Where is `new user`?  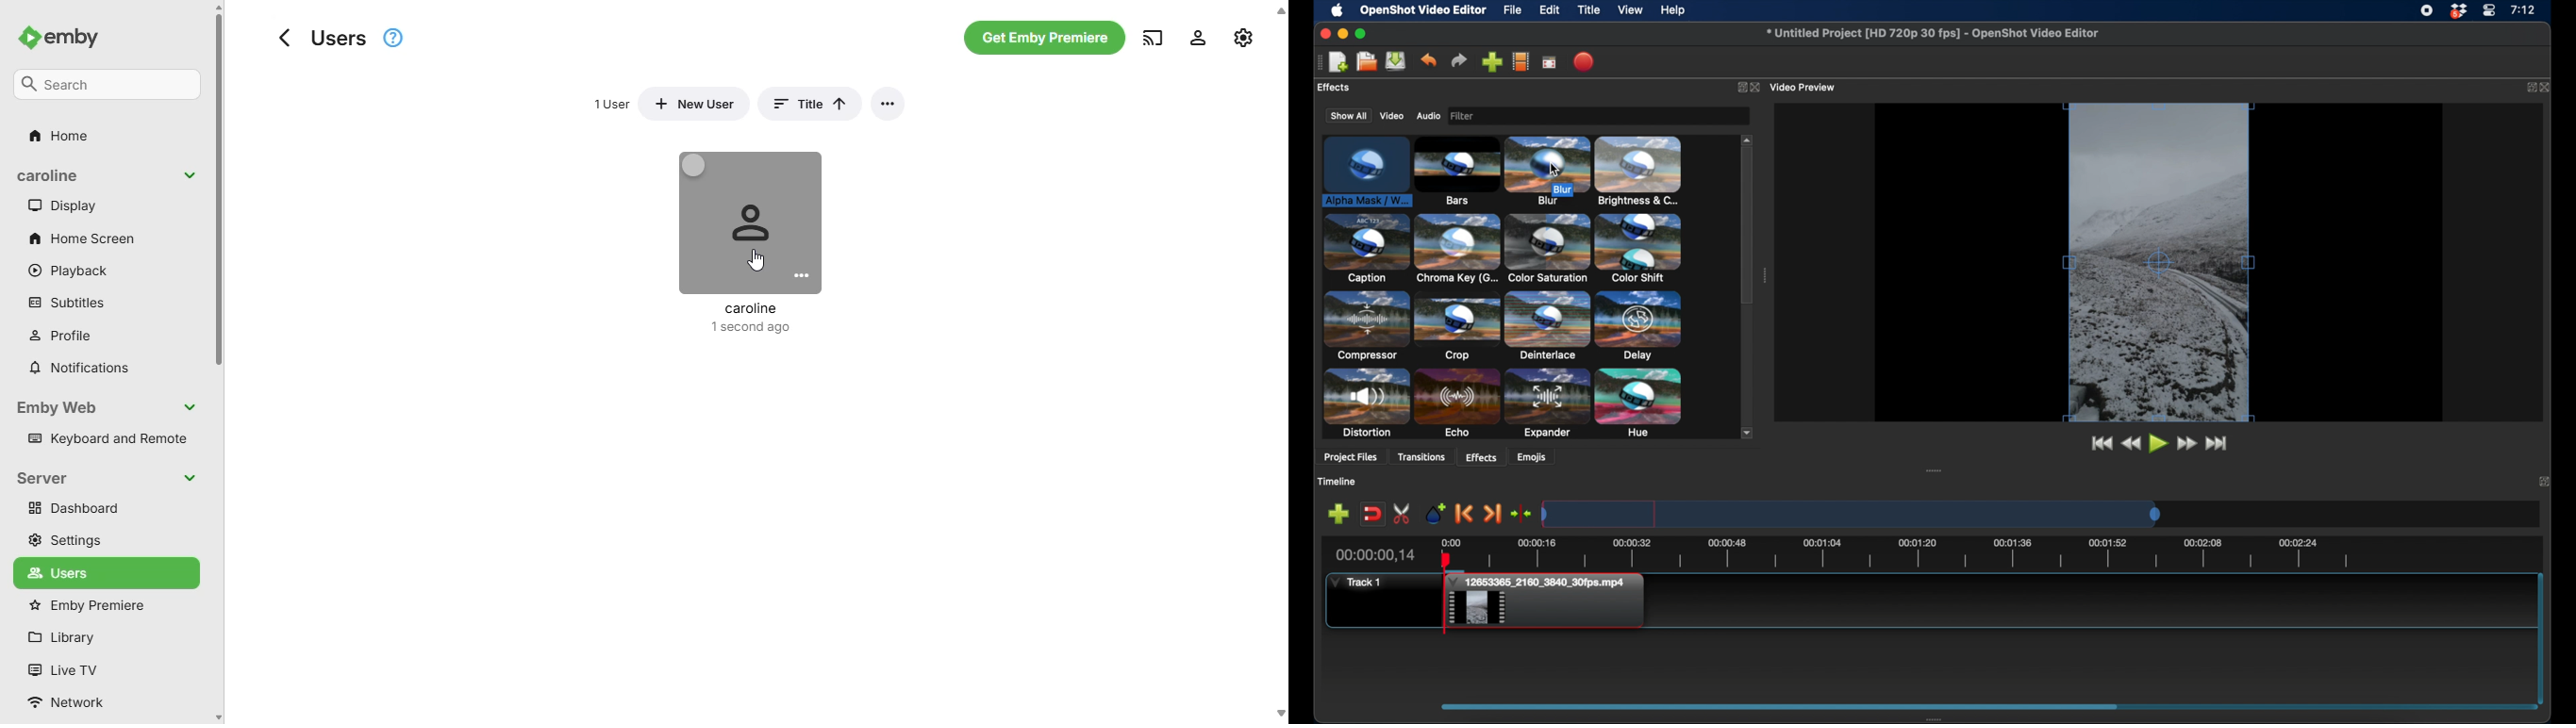
new user is located at coordinates (694, 105).